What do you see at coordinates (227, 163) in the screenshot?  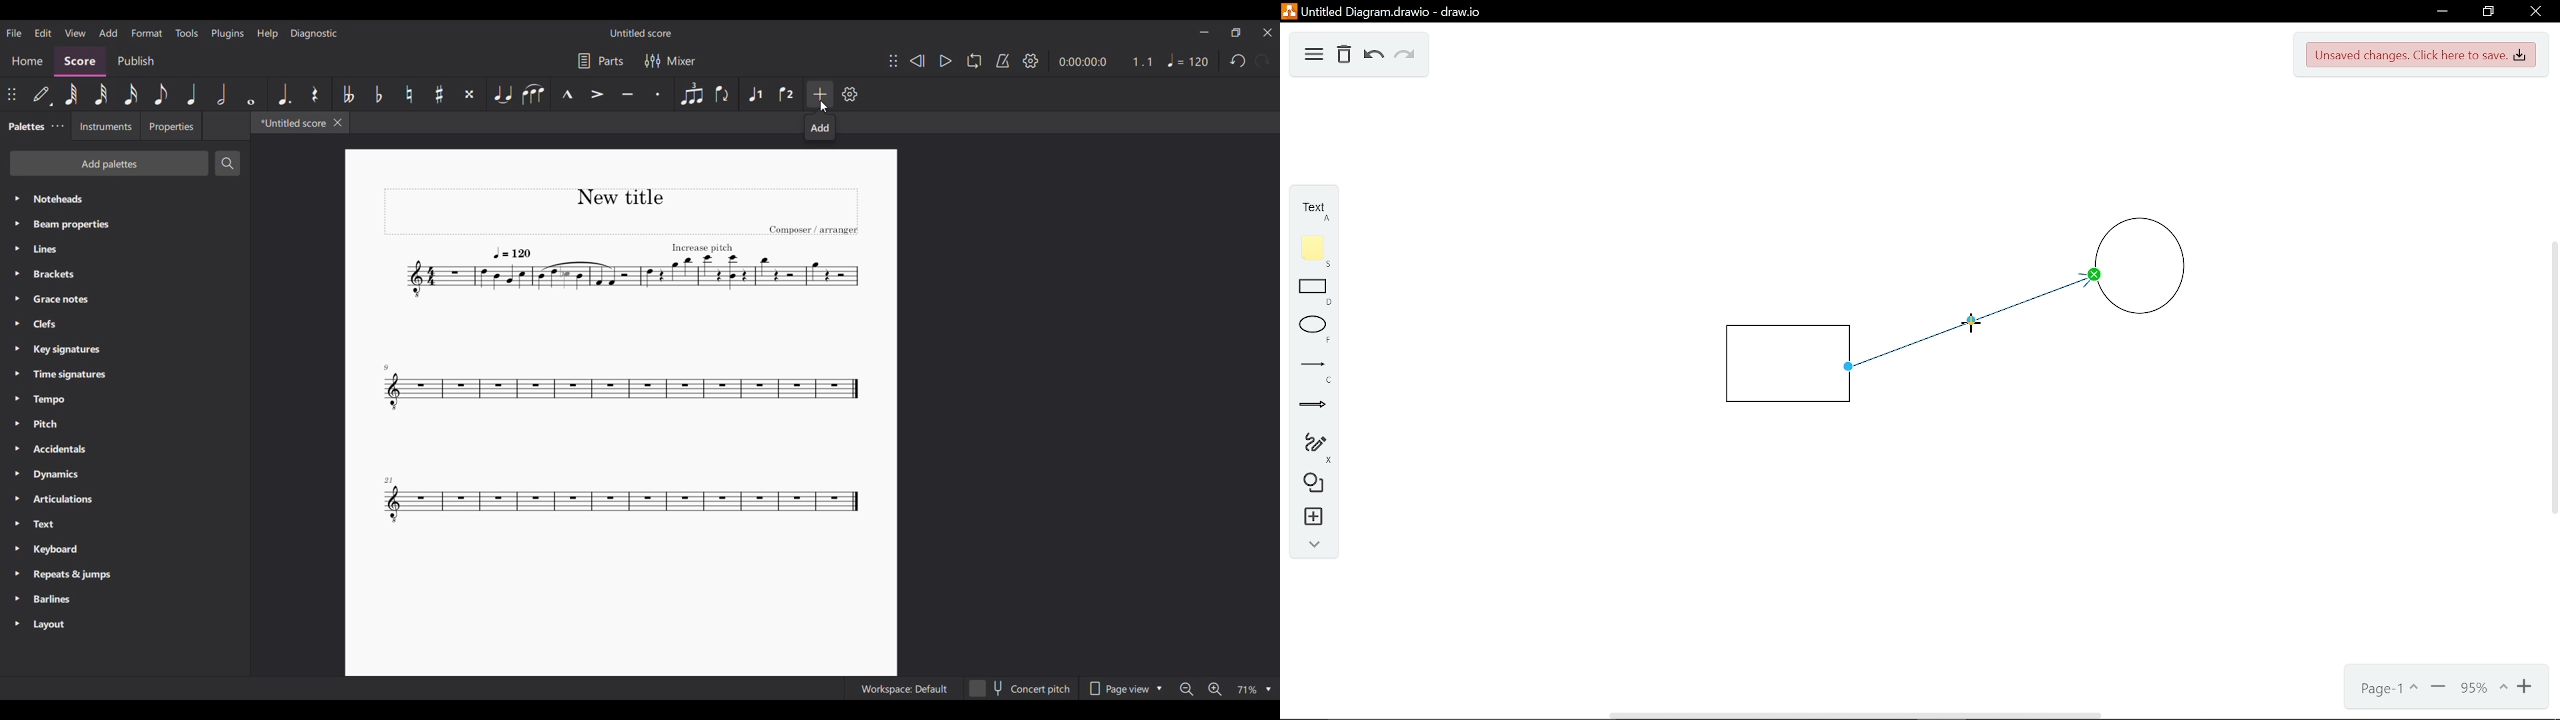 I see `Search` at bounding box center [227, 163].